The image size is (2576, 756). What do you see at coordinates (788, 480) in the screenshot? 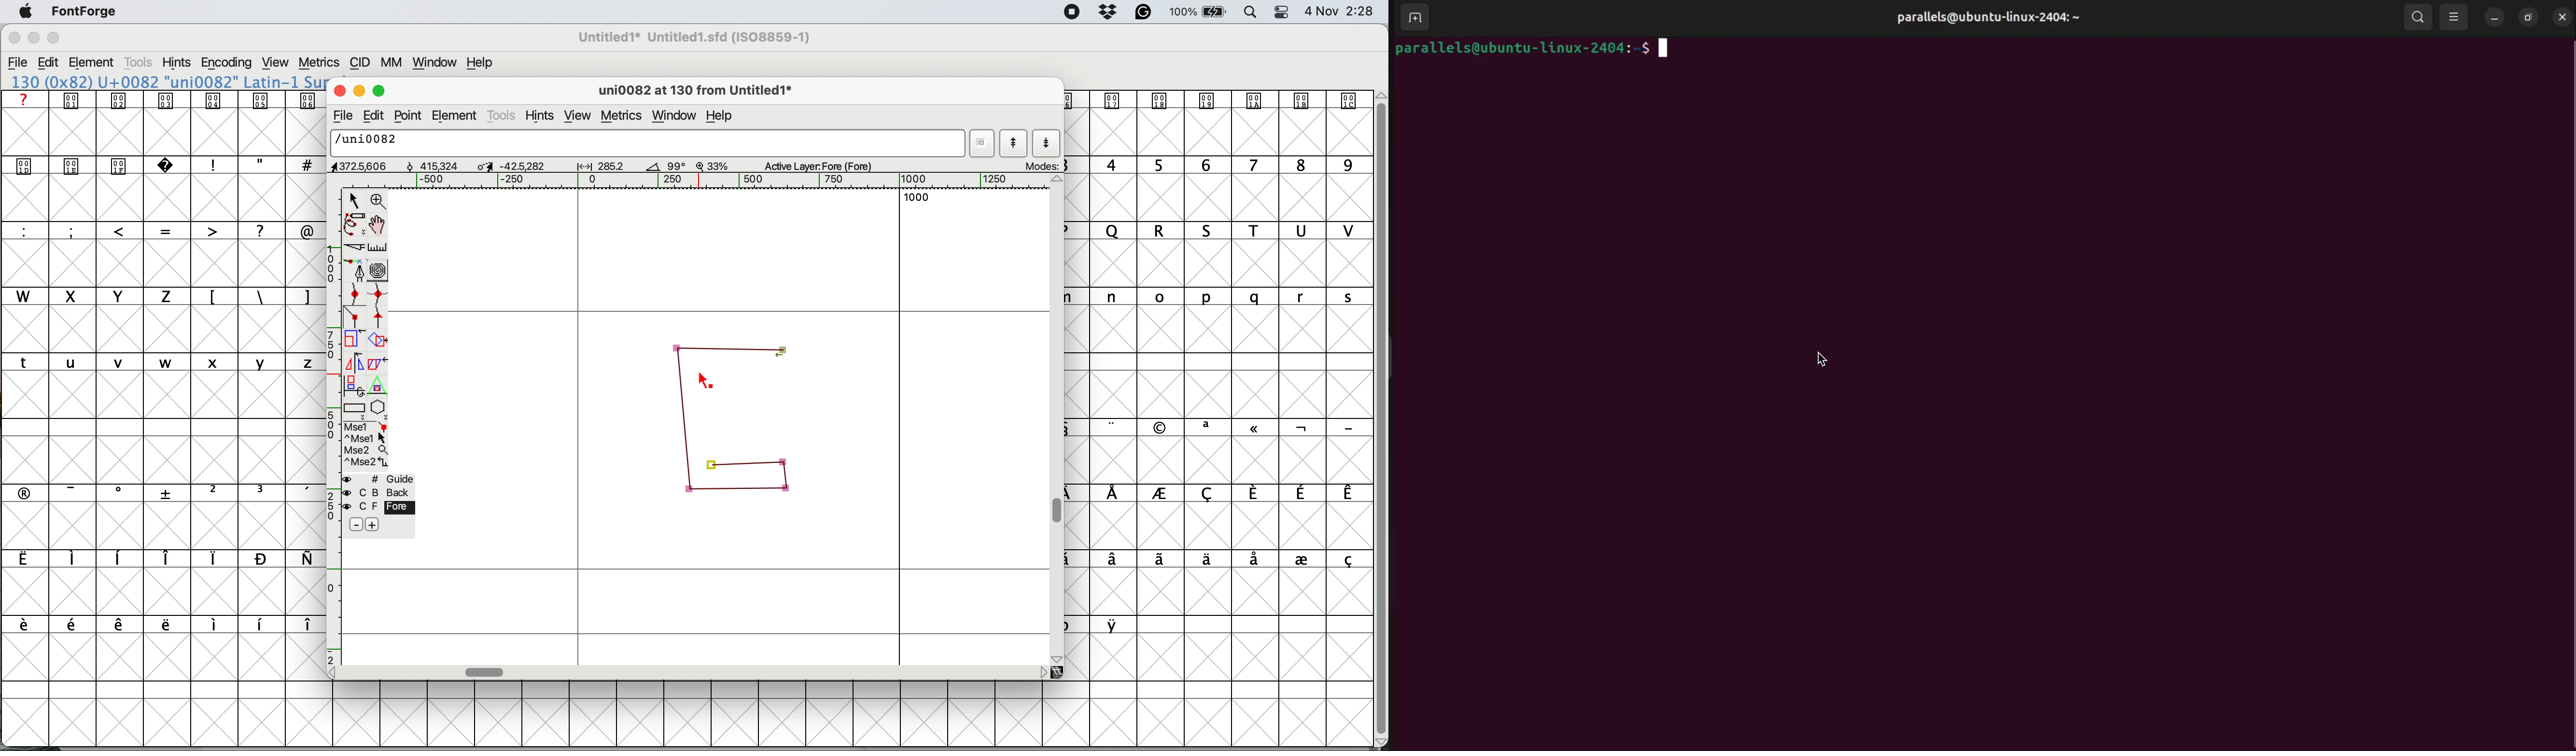
I see `corner points connected` at bounding box center [788, 480].